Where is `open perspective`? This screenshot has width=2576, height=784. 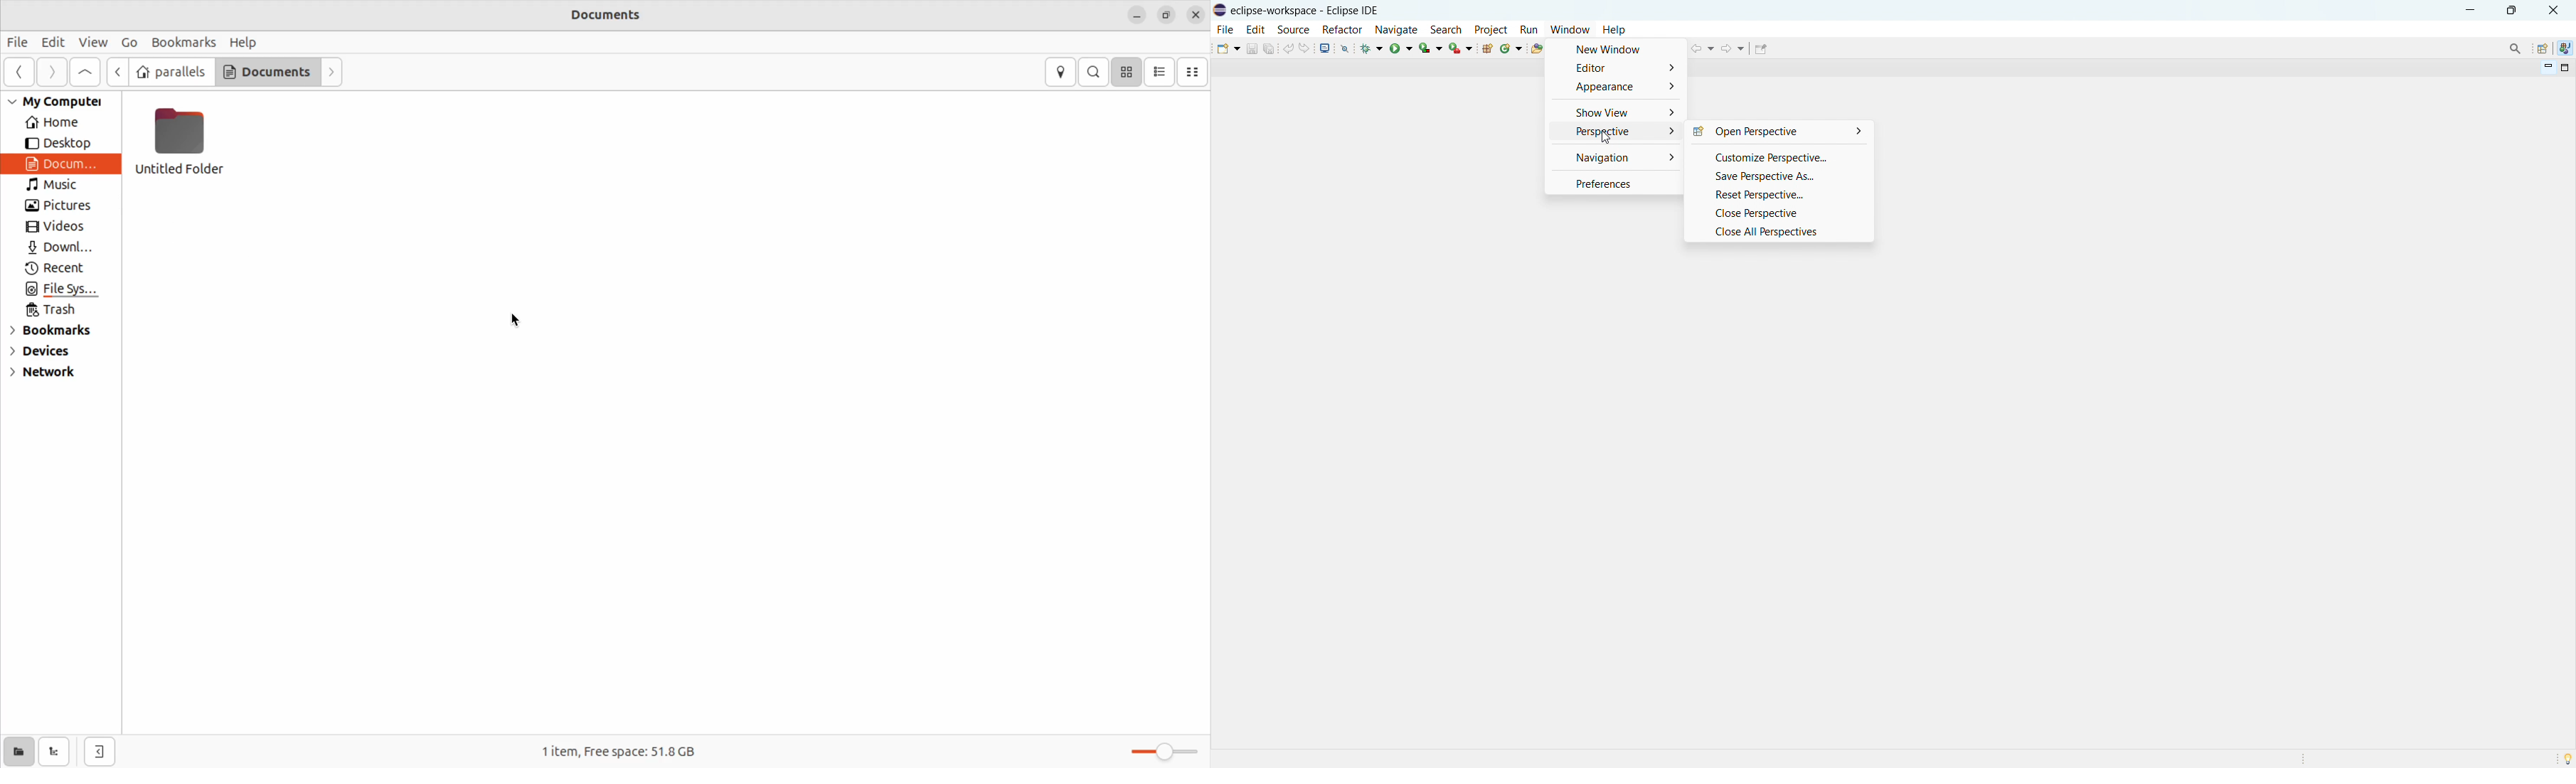
open perspective is located at coordinates (1777, 132).